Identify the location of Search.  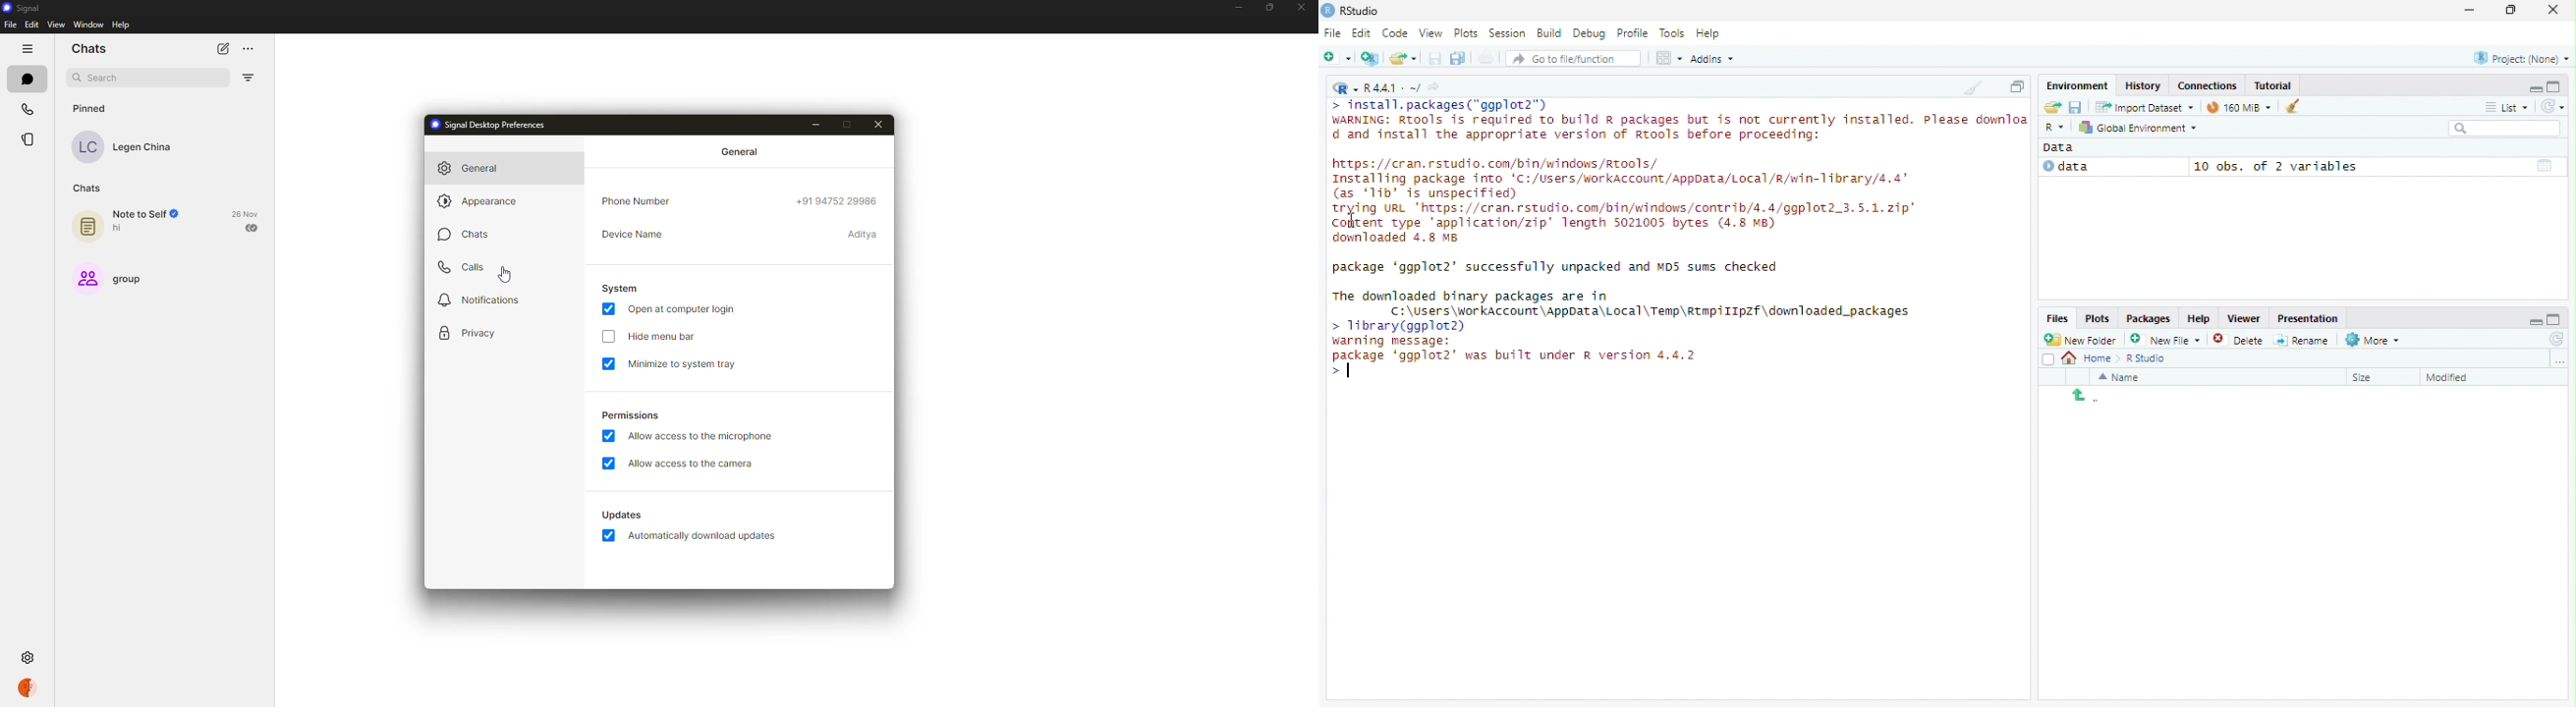
(2506, 129).